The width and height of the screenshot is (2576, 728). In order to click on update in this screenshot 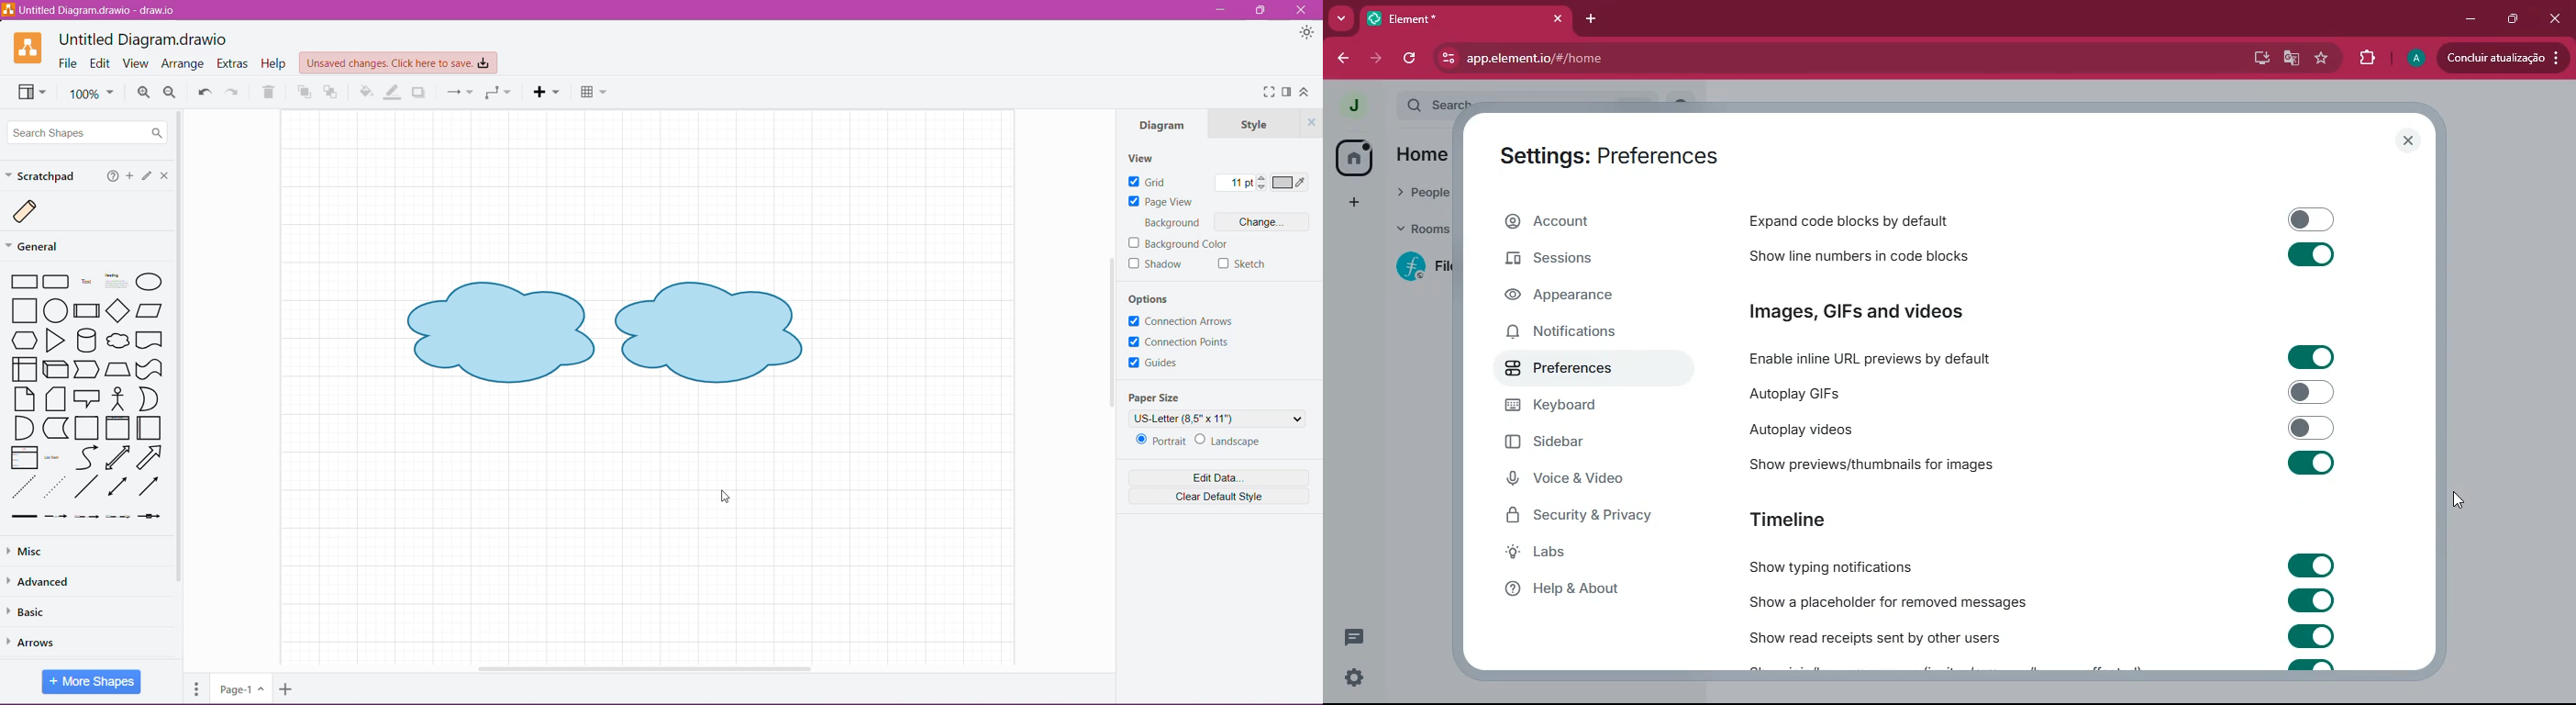, I will do `click(2503, 56)`.